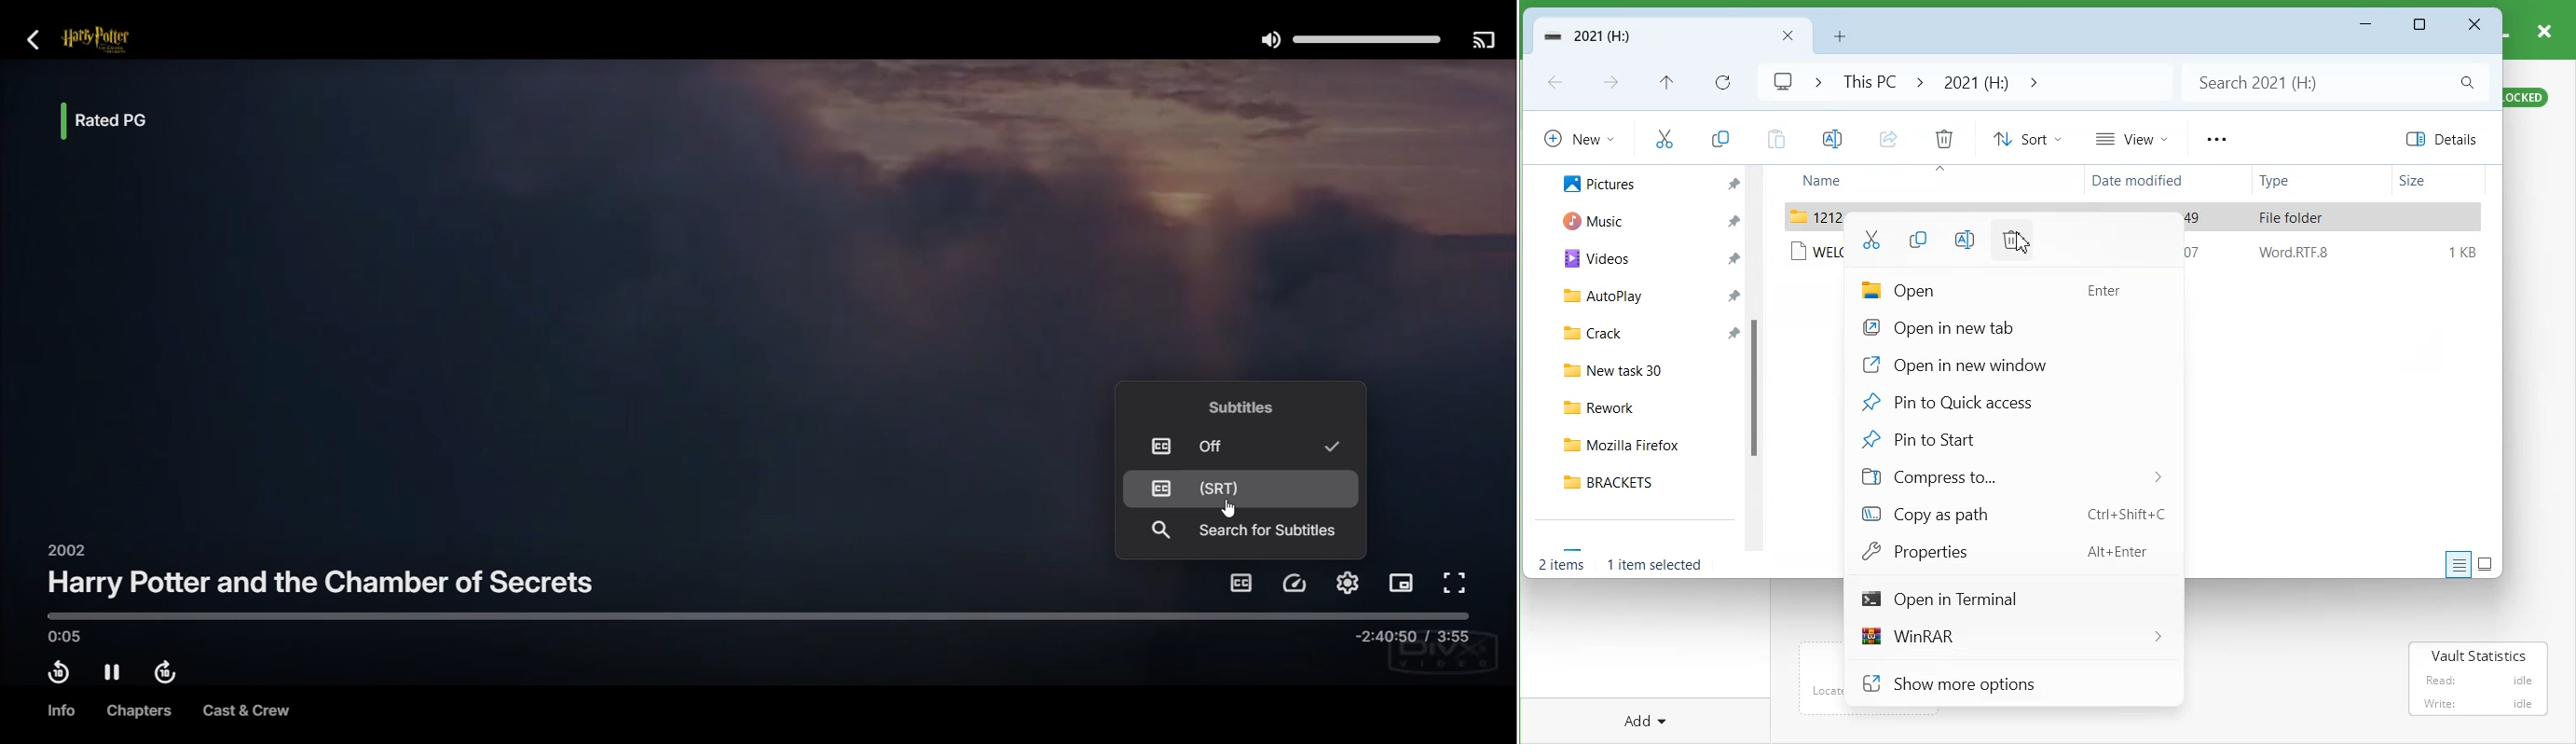 This screenshot has height=756, width=2576. I want to click on Picture in picture, so click(1402, 585).